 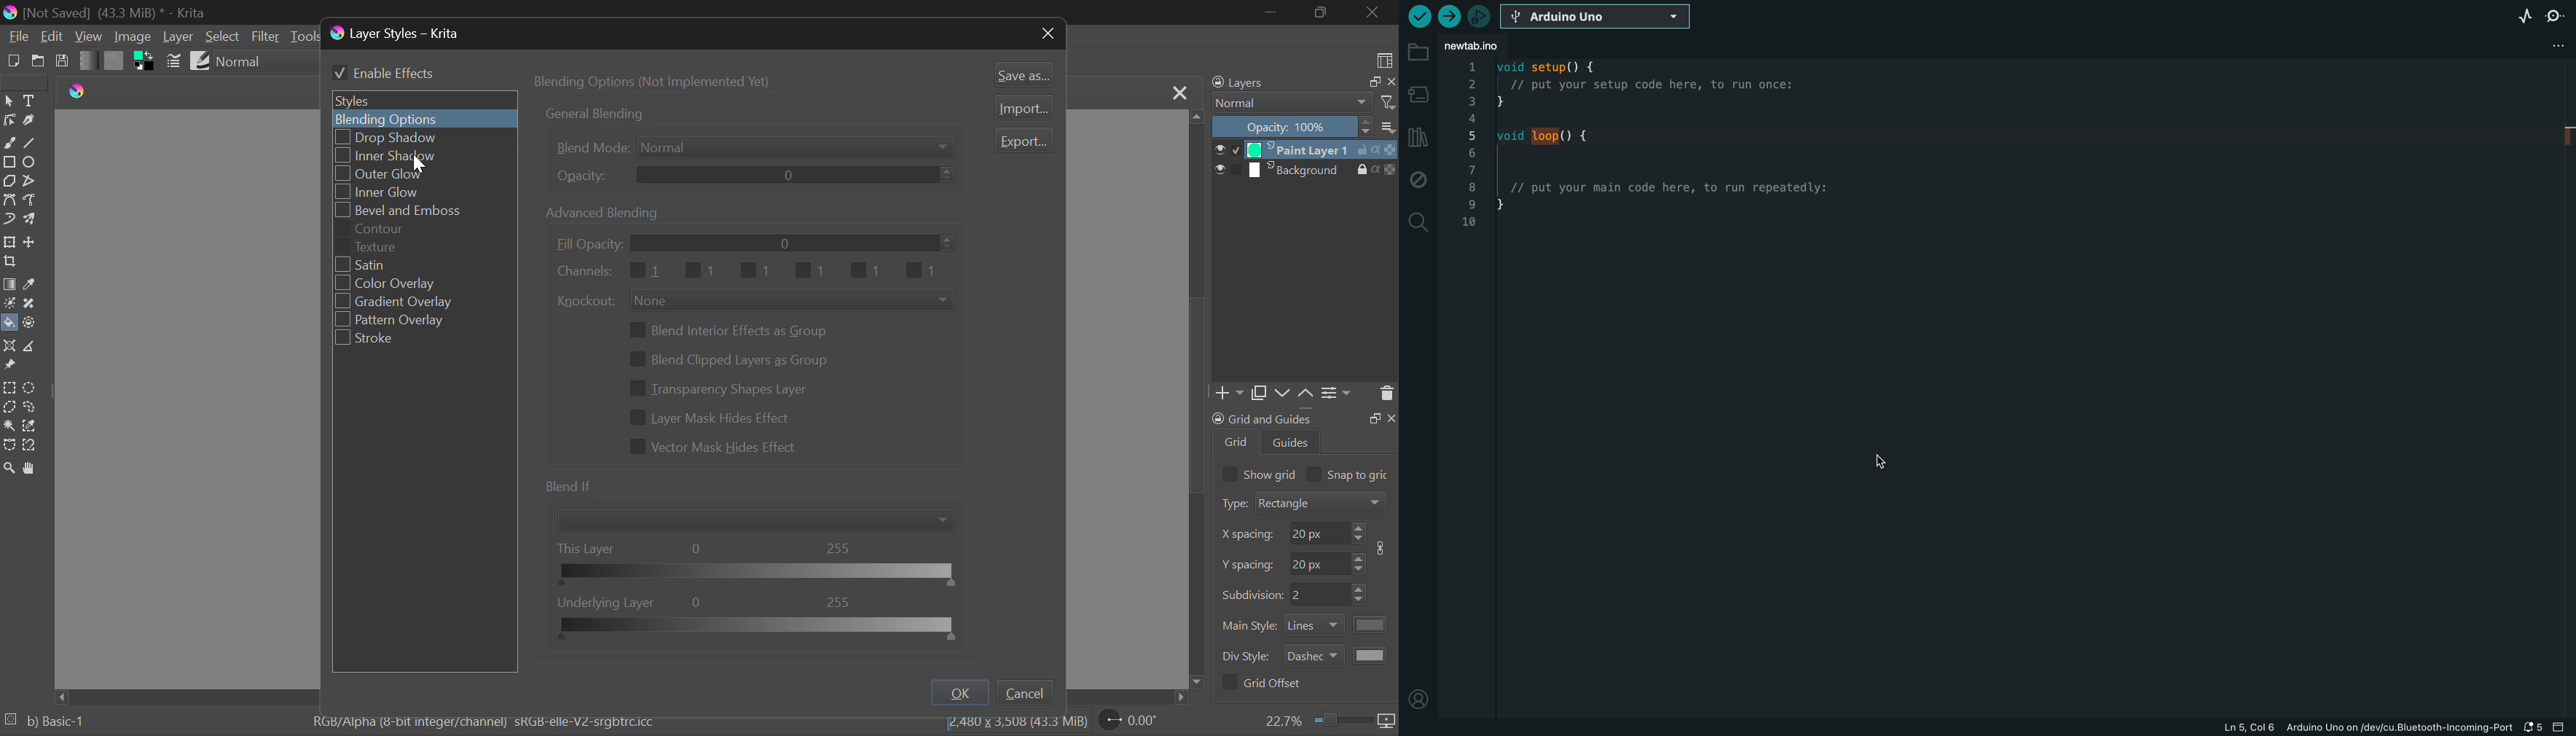 What do you see at coordinates (31, 469) in the screenshot?
I see `Pan` at bounding box center [31, 469].